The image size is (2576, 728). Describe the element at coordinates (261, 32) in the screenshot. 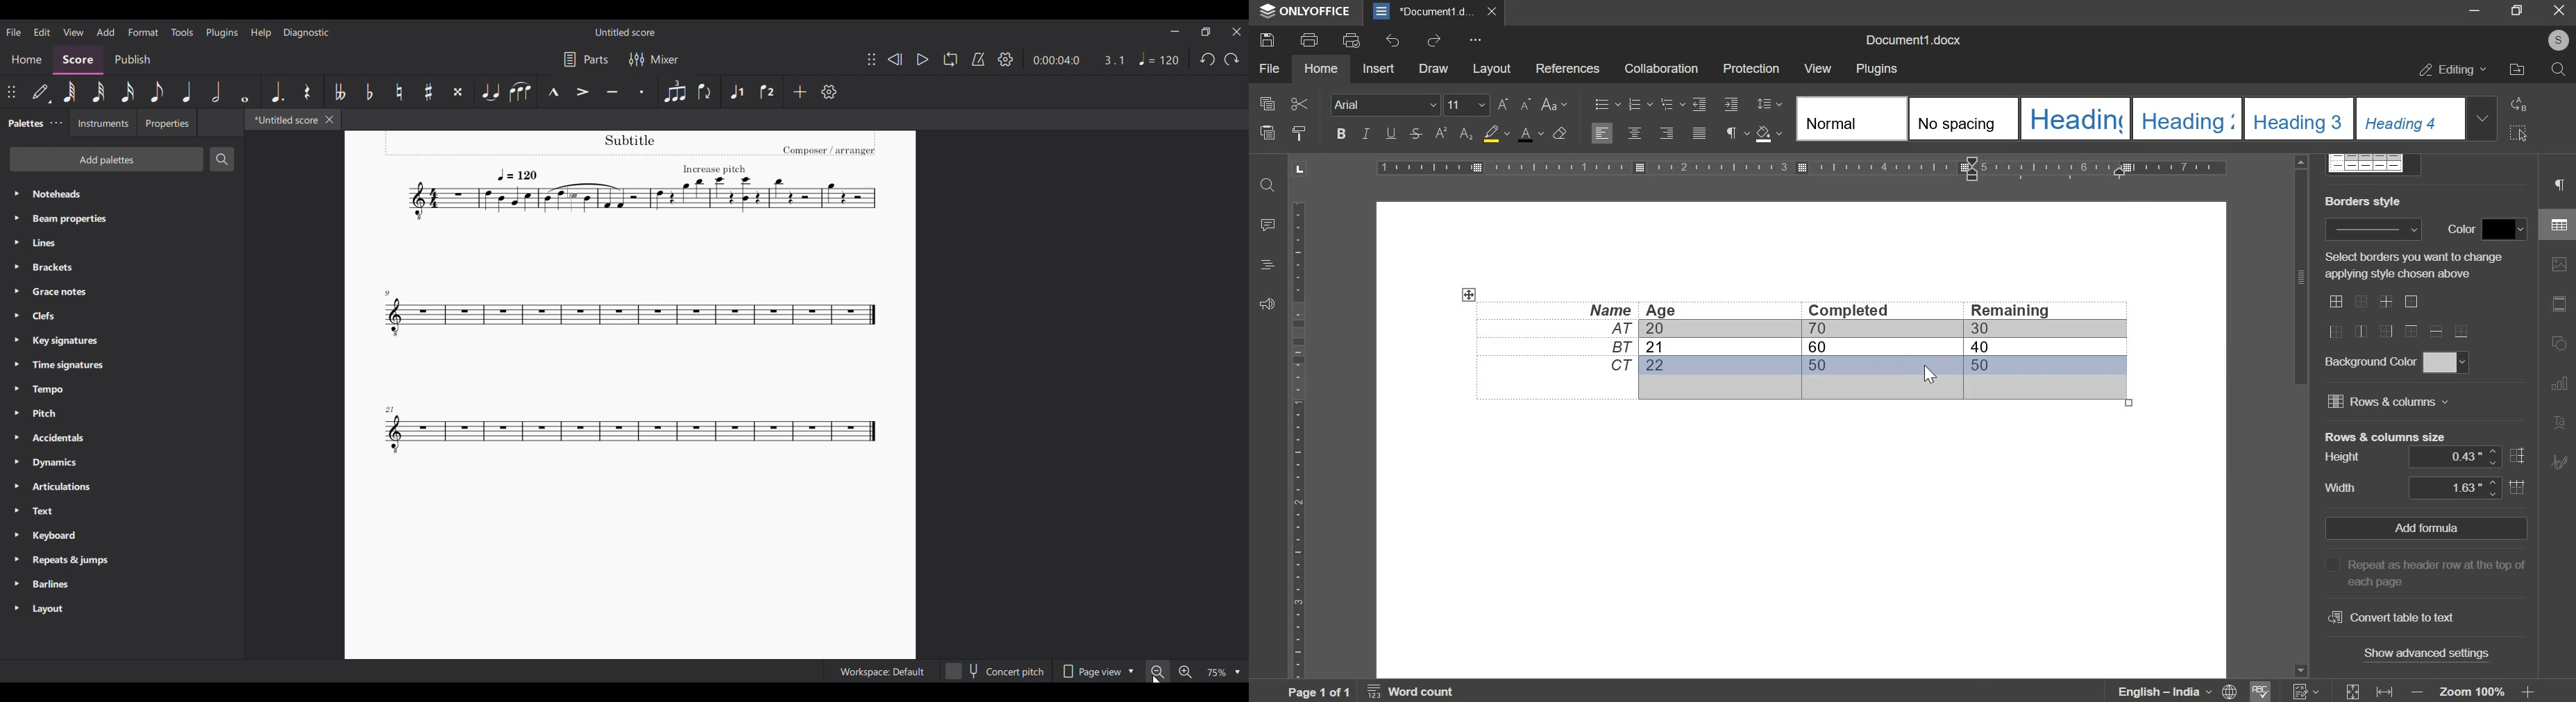

I see `Help menu` at that location.